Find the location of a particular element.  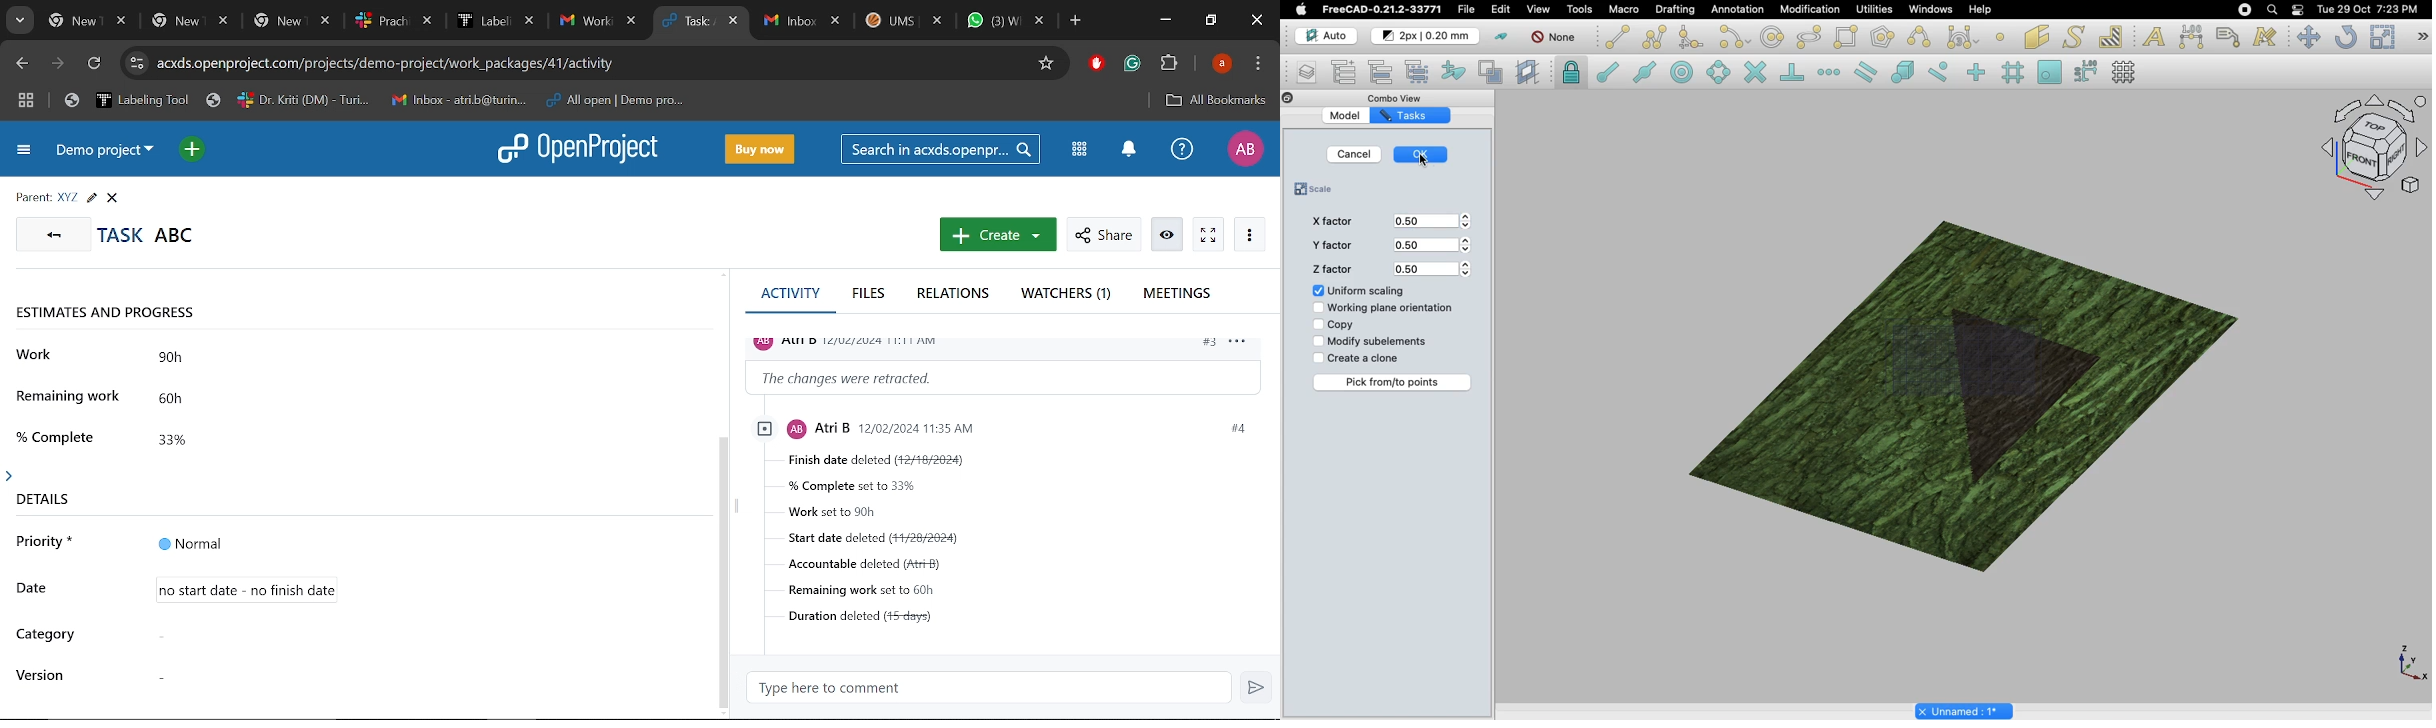

OK is located at coordinates (1423, 152).